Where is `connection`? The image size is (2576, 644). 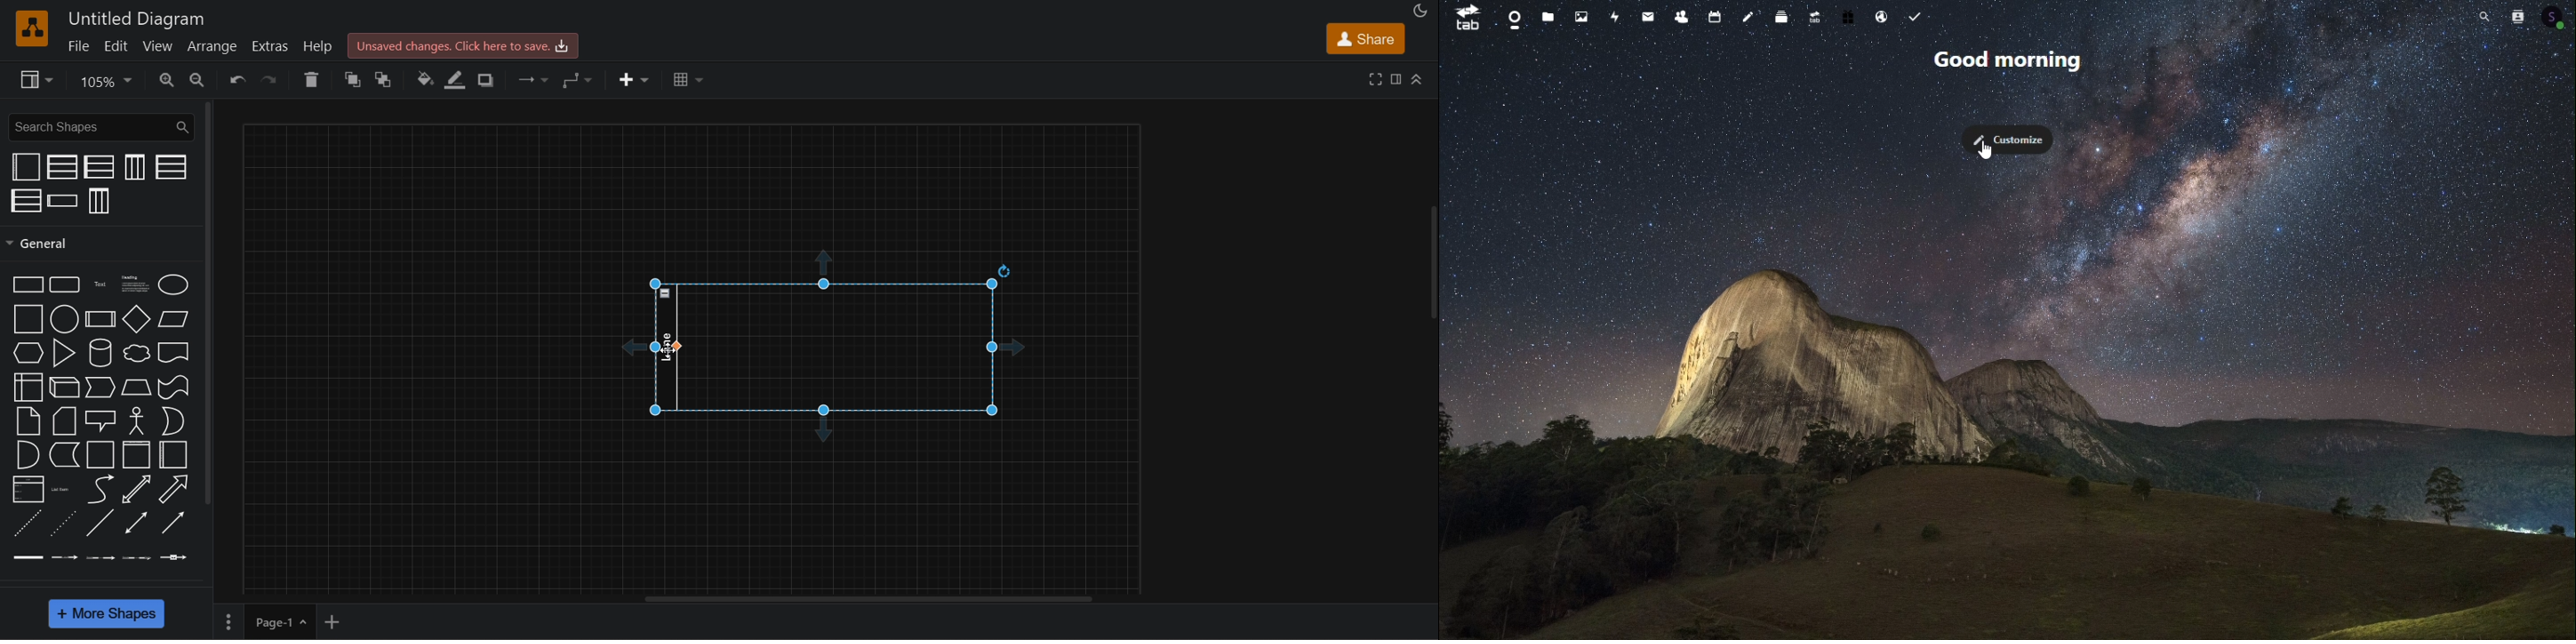 connection is located at coordinates (536, 79).